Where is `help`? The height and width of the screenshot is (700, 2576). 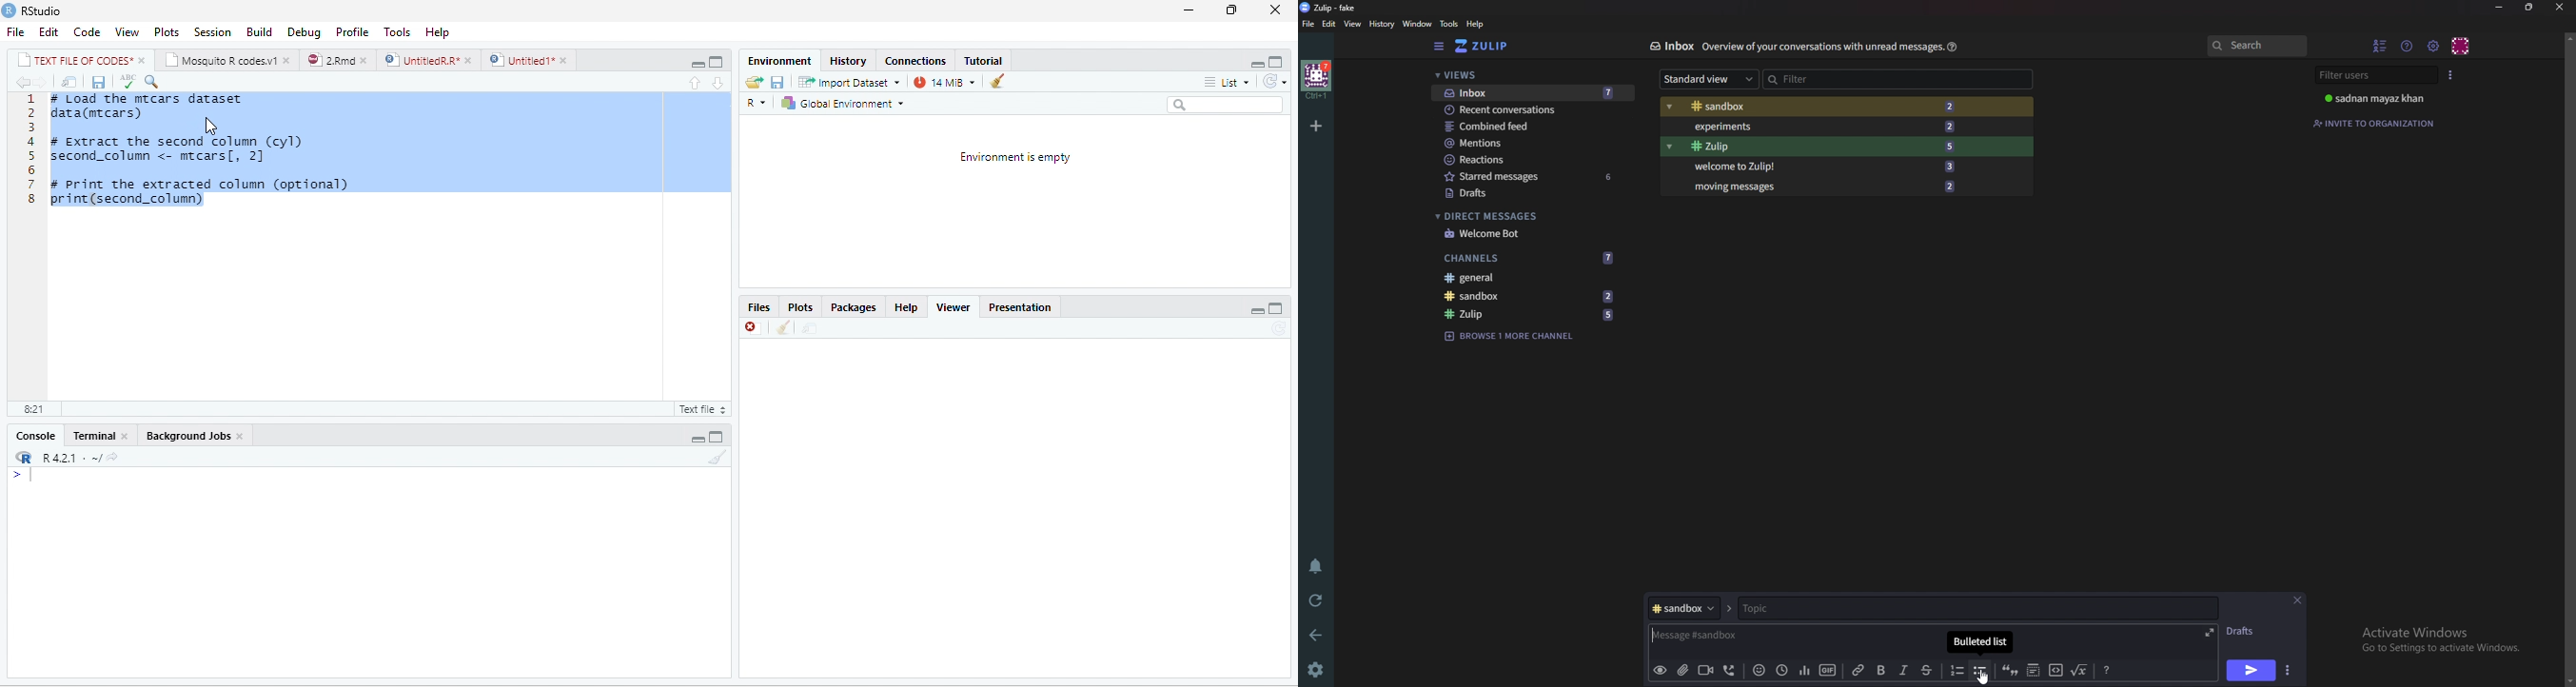 help is located at coordinates (906, 308).